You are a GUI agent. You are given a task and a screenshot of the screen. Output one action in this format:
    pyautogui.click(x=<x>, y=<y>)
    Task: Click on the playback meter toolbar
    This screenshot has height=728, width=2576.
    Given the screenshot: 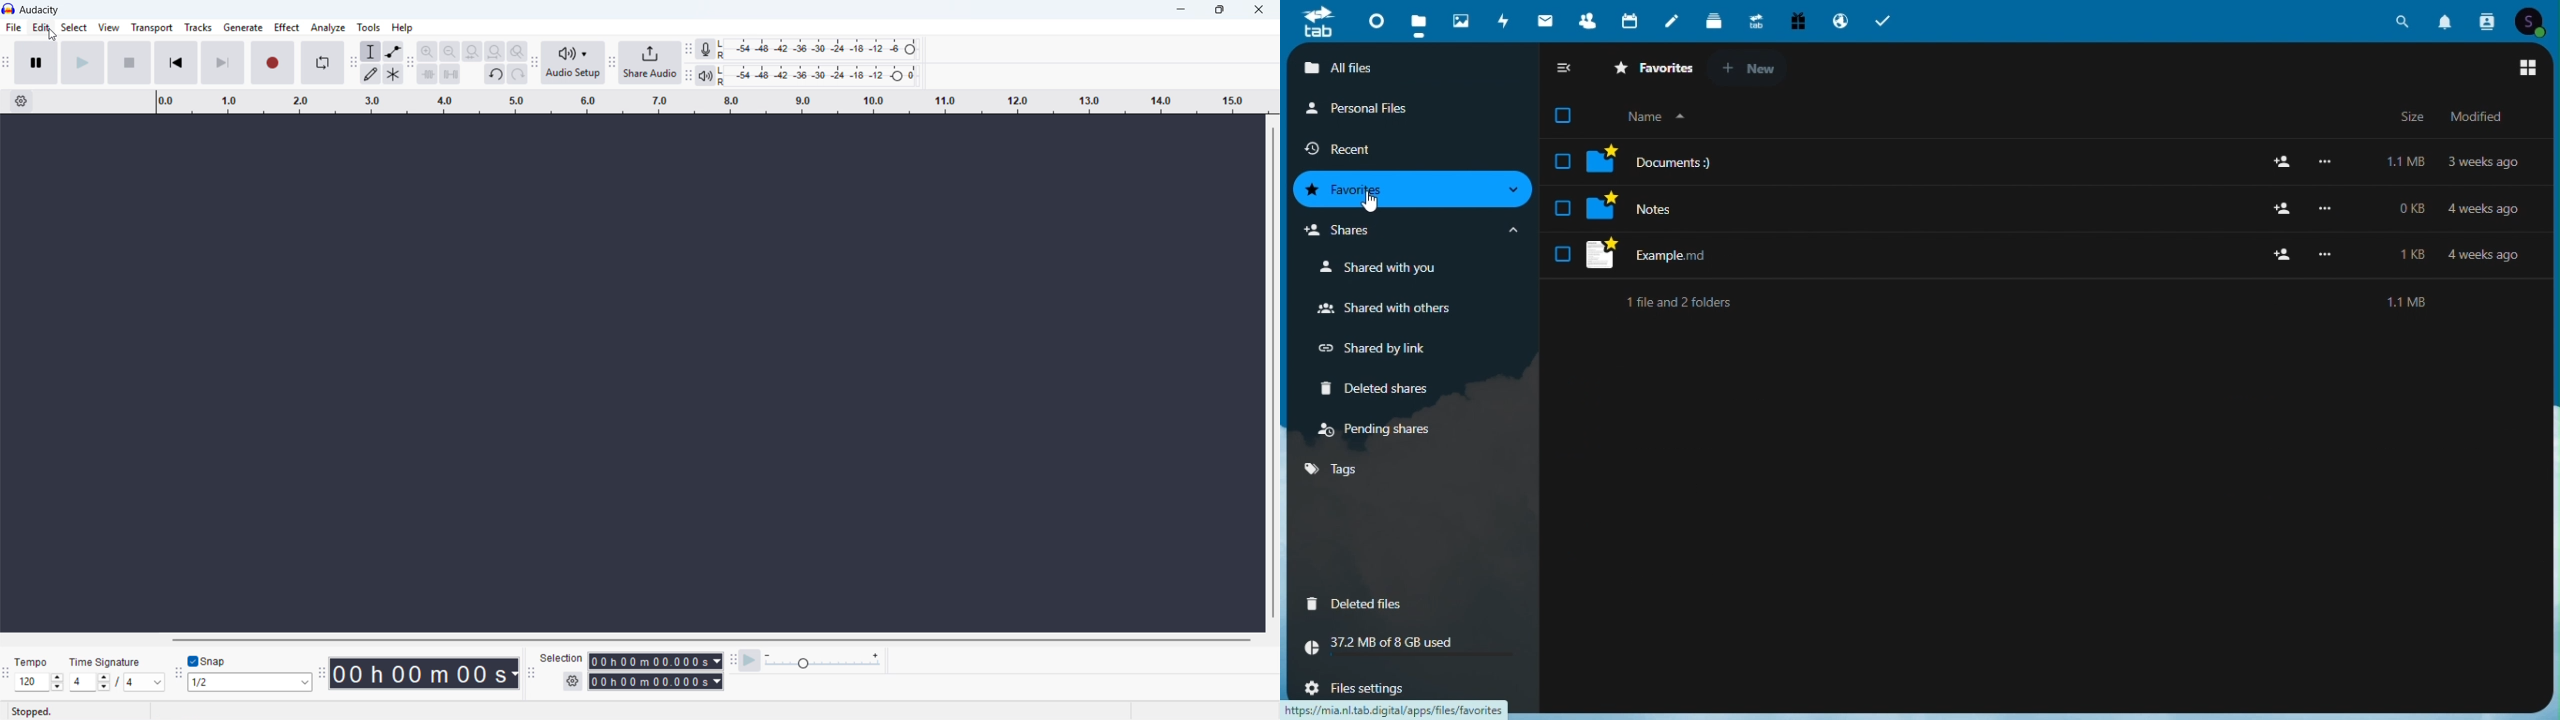 What is the action you would take?
    pyautogui.click(x=688, y=75)
    